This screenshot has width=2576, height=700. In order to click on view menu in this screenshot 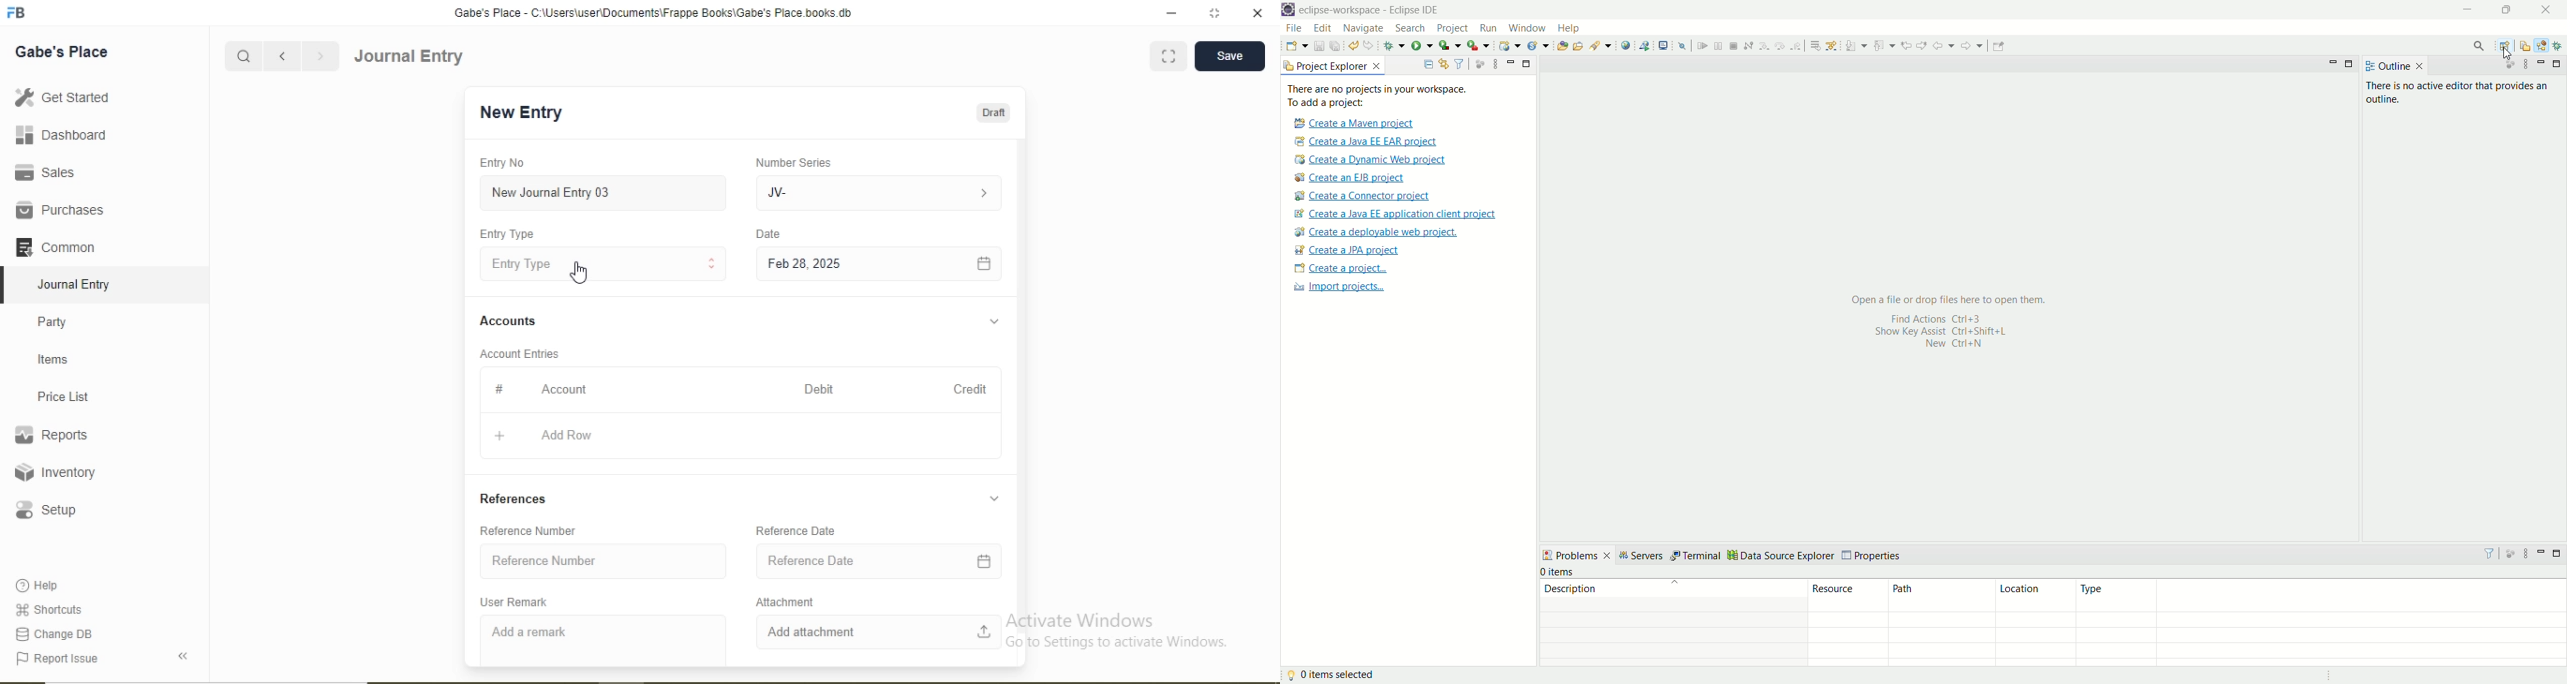, I will do `click(1495, 64)`.